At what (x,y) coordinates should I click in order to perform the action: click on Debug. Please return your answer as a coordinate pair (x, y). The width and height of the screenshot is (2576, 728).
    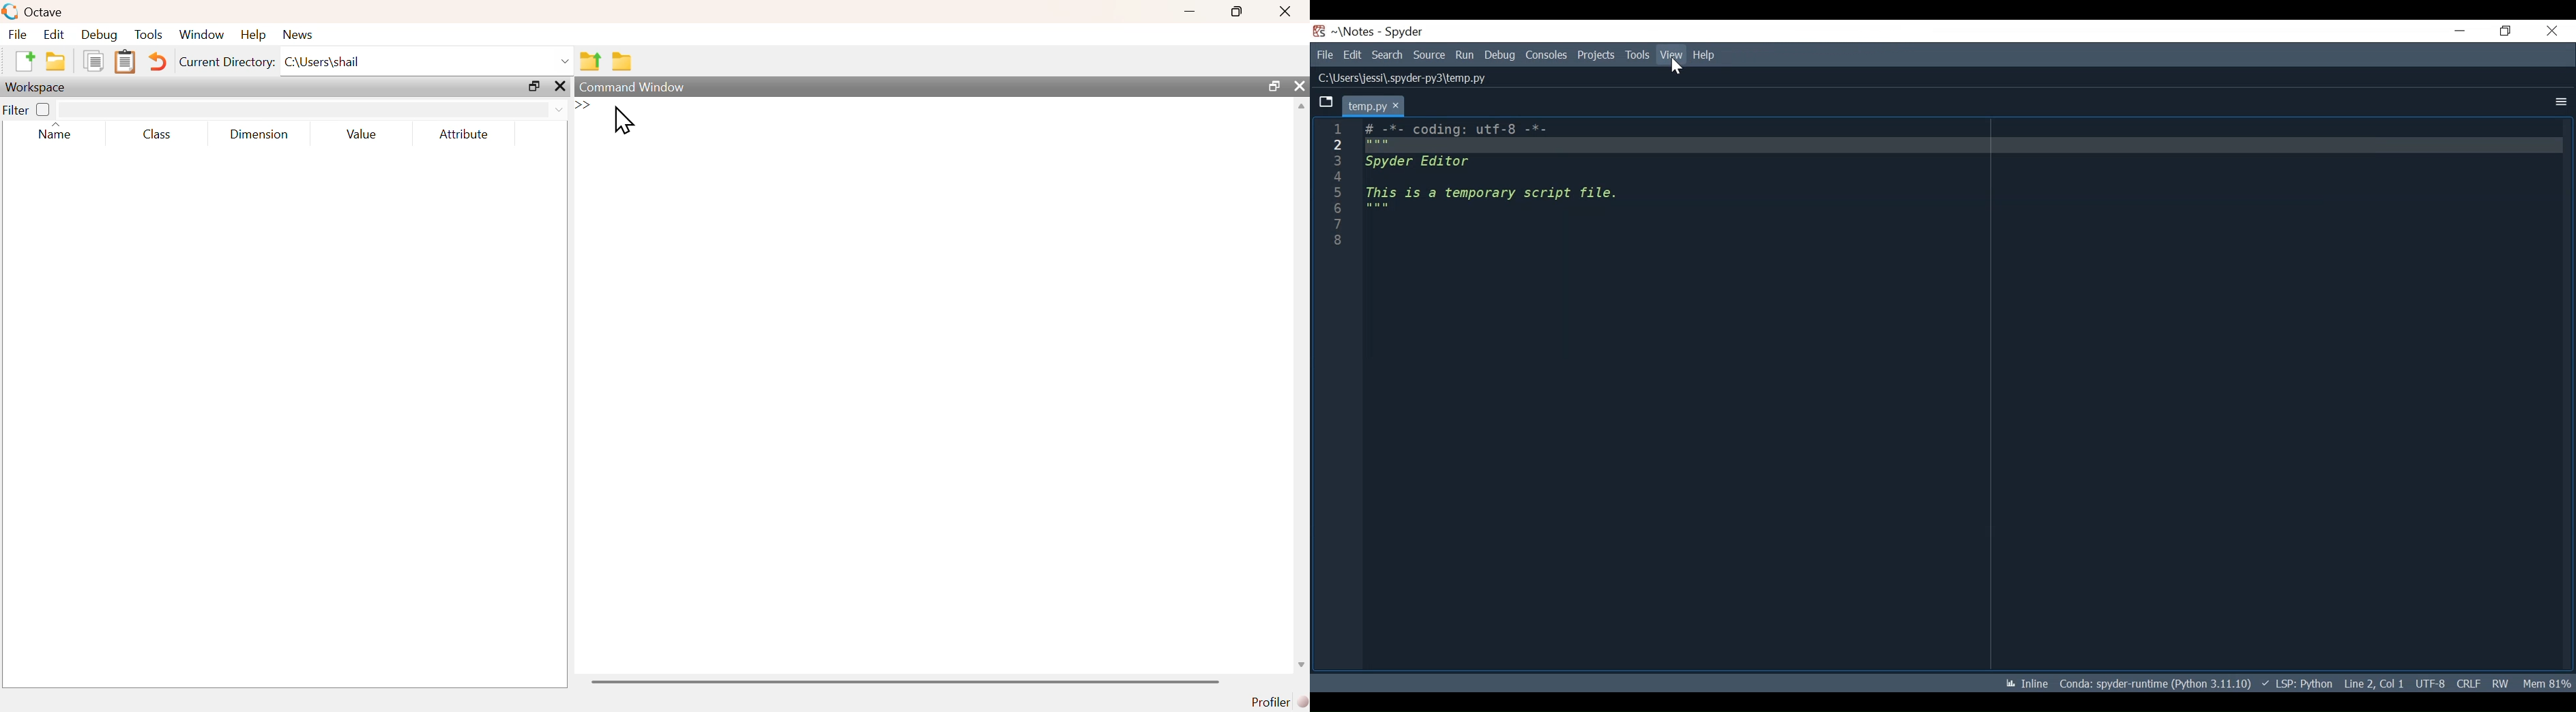
    Looking at the image, I should click on (1500, 55).